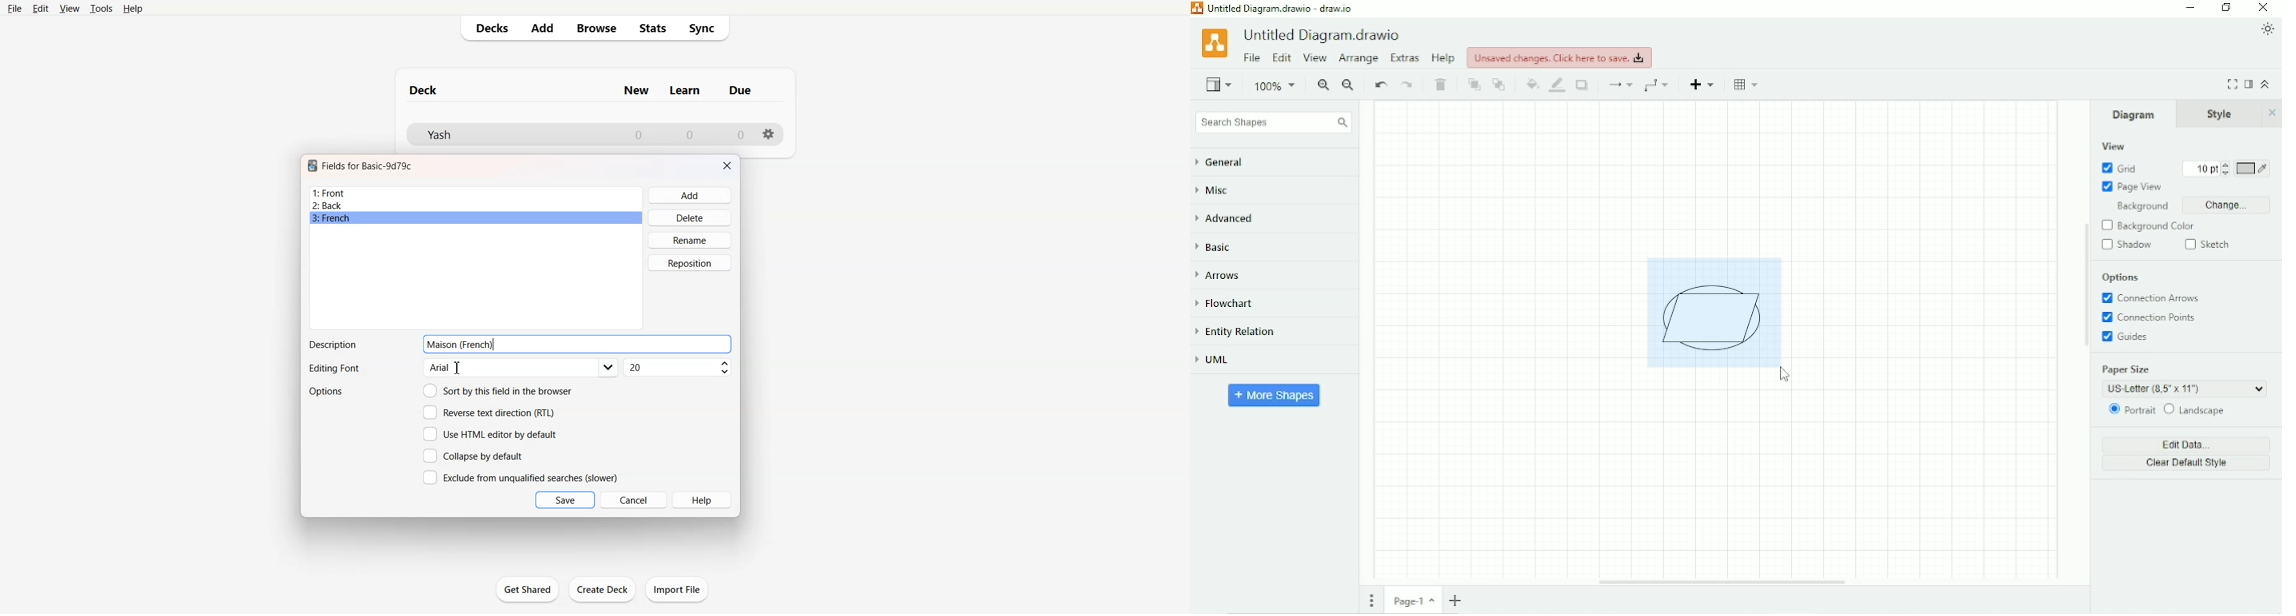 The width and height of the screenshot is (2296, 616). Describe the element at coordinates (654, 29) in the screenshot. I see `Stats` at that location.